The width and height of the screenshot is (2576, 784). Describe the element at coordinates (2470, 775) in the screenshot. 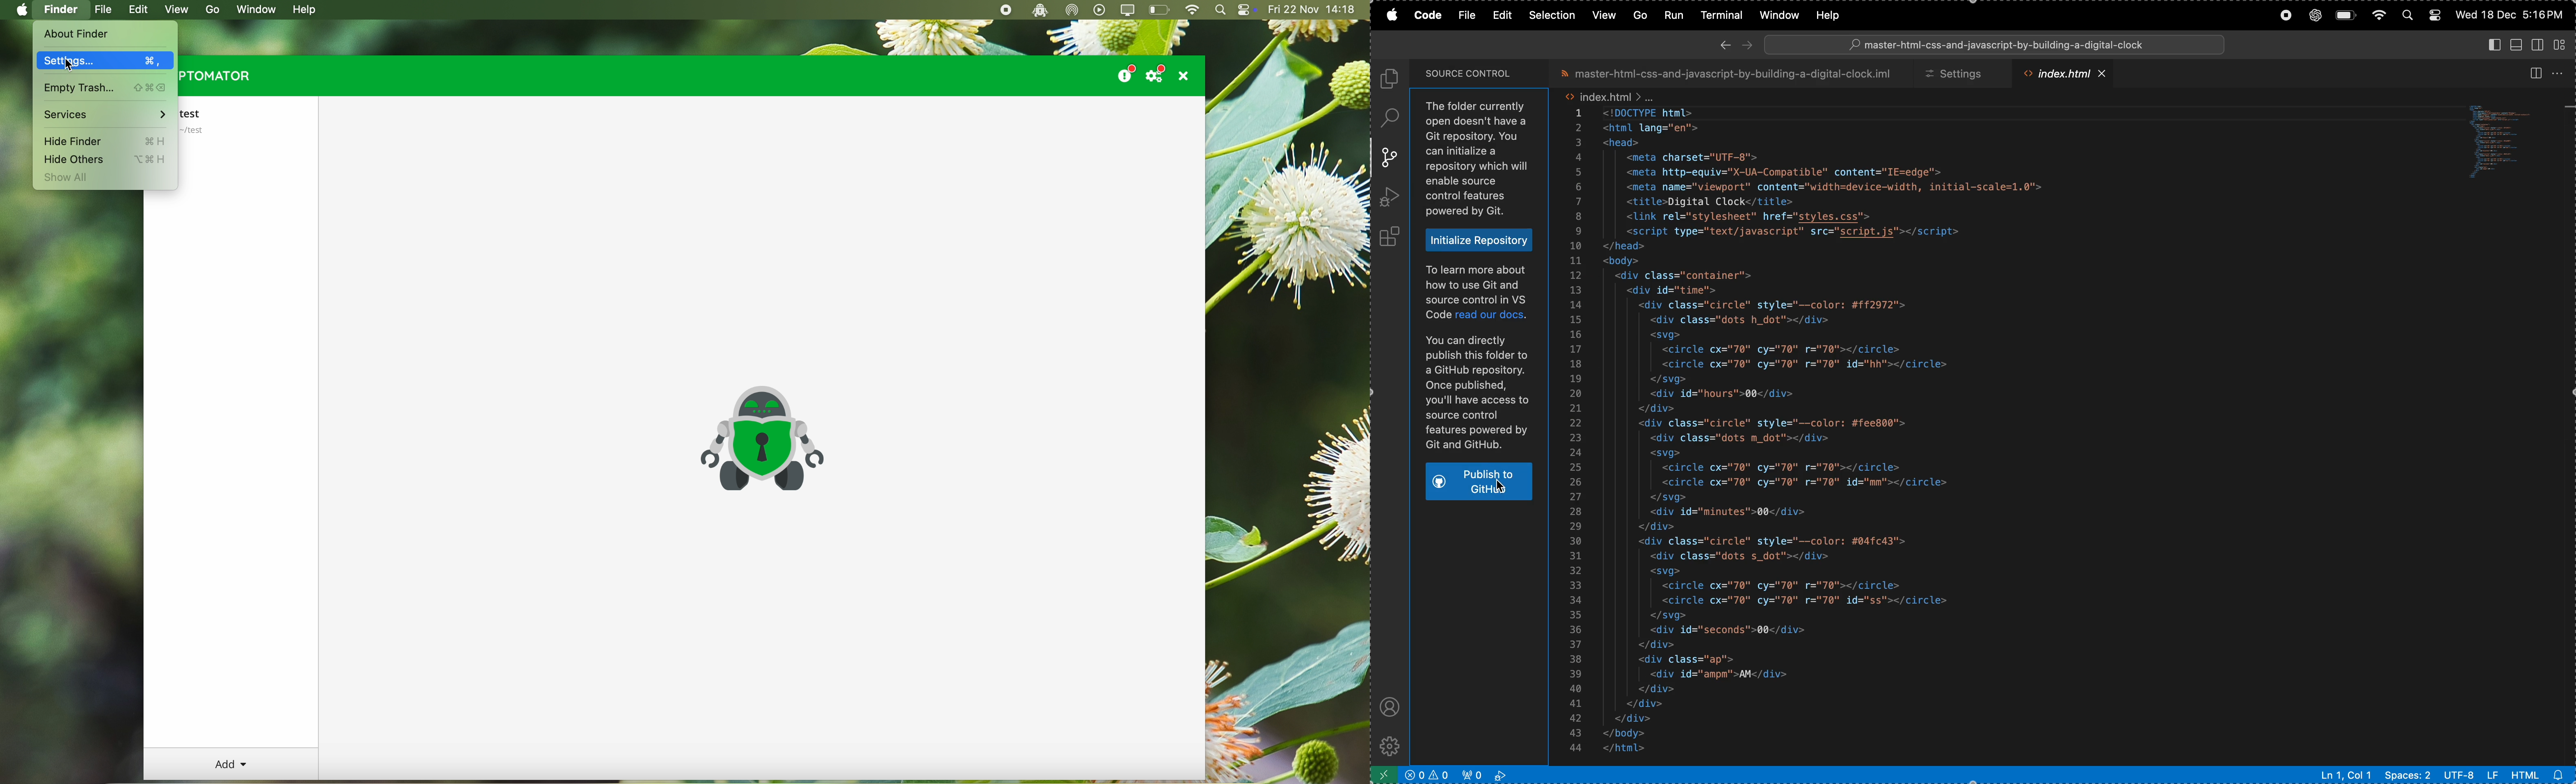

I see `utf -8 lf` at that location.